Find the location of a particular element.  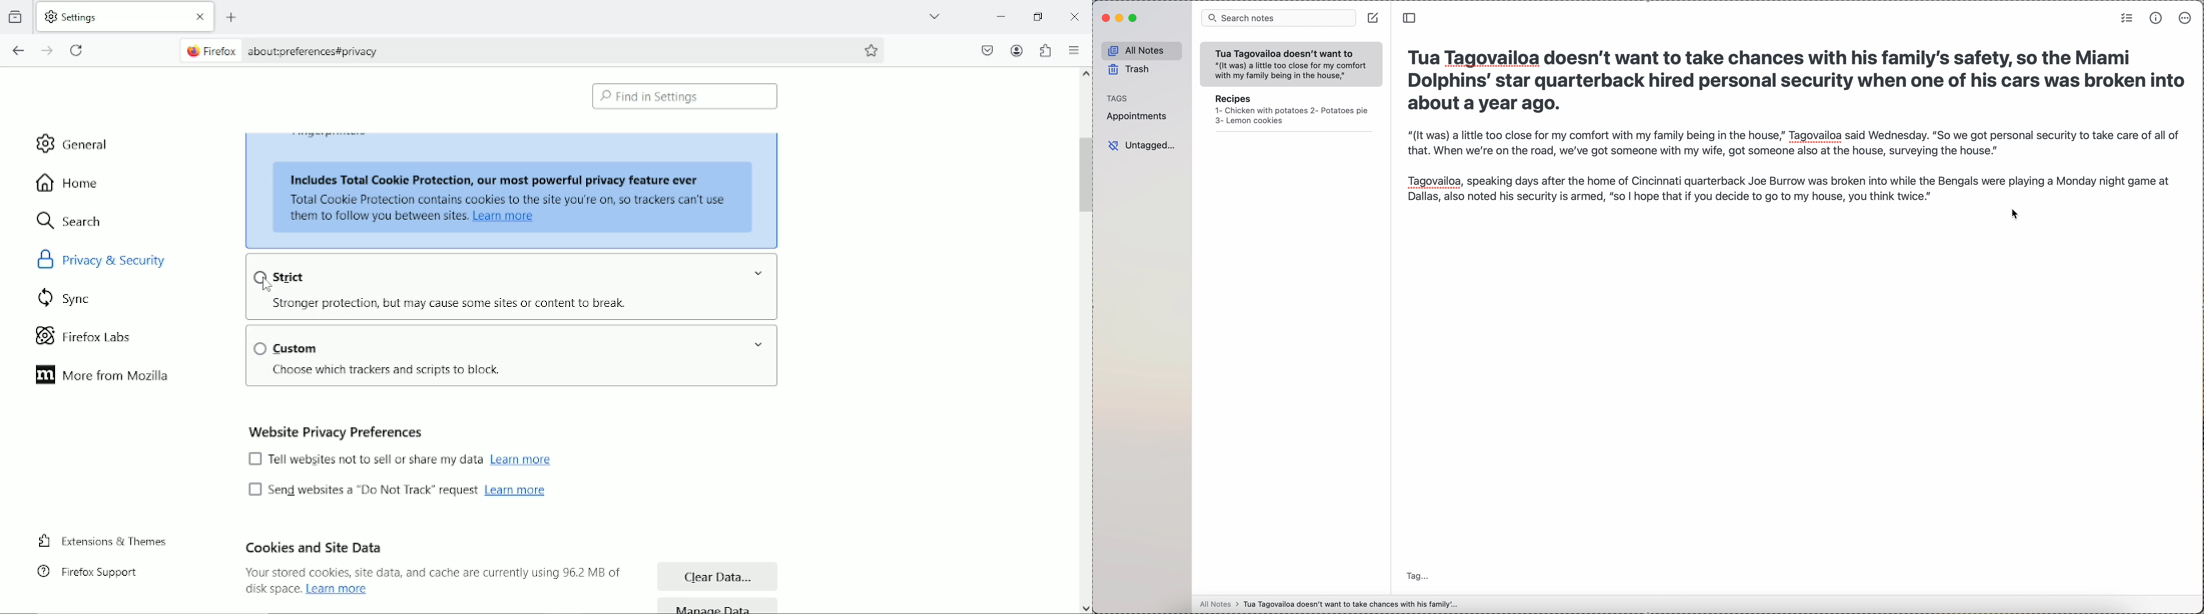

account is located at coordinates (1018, 50).